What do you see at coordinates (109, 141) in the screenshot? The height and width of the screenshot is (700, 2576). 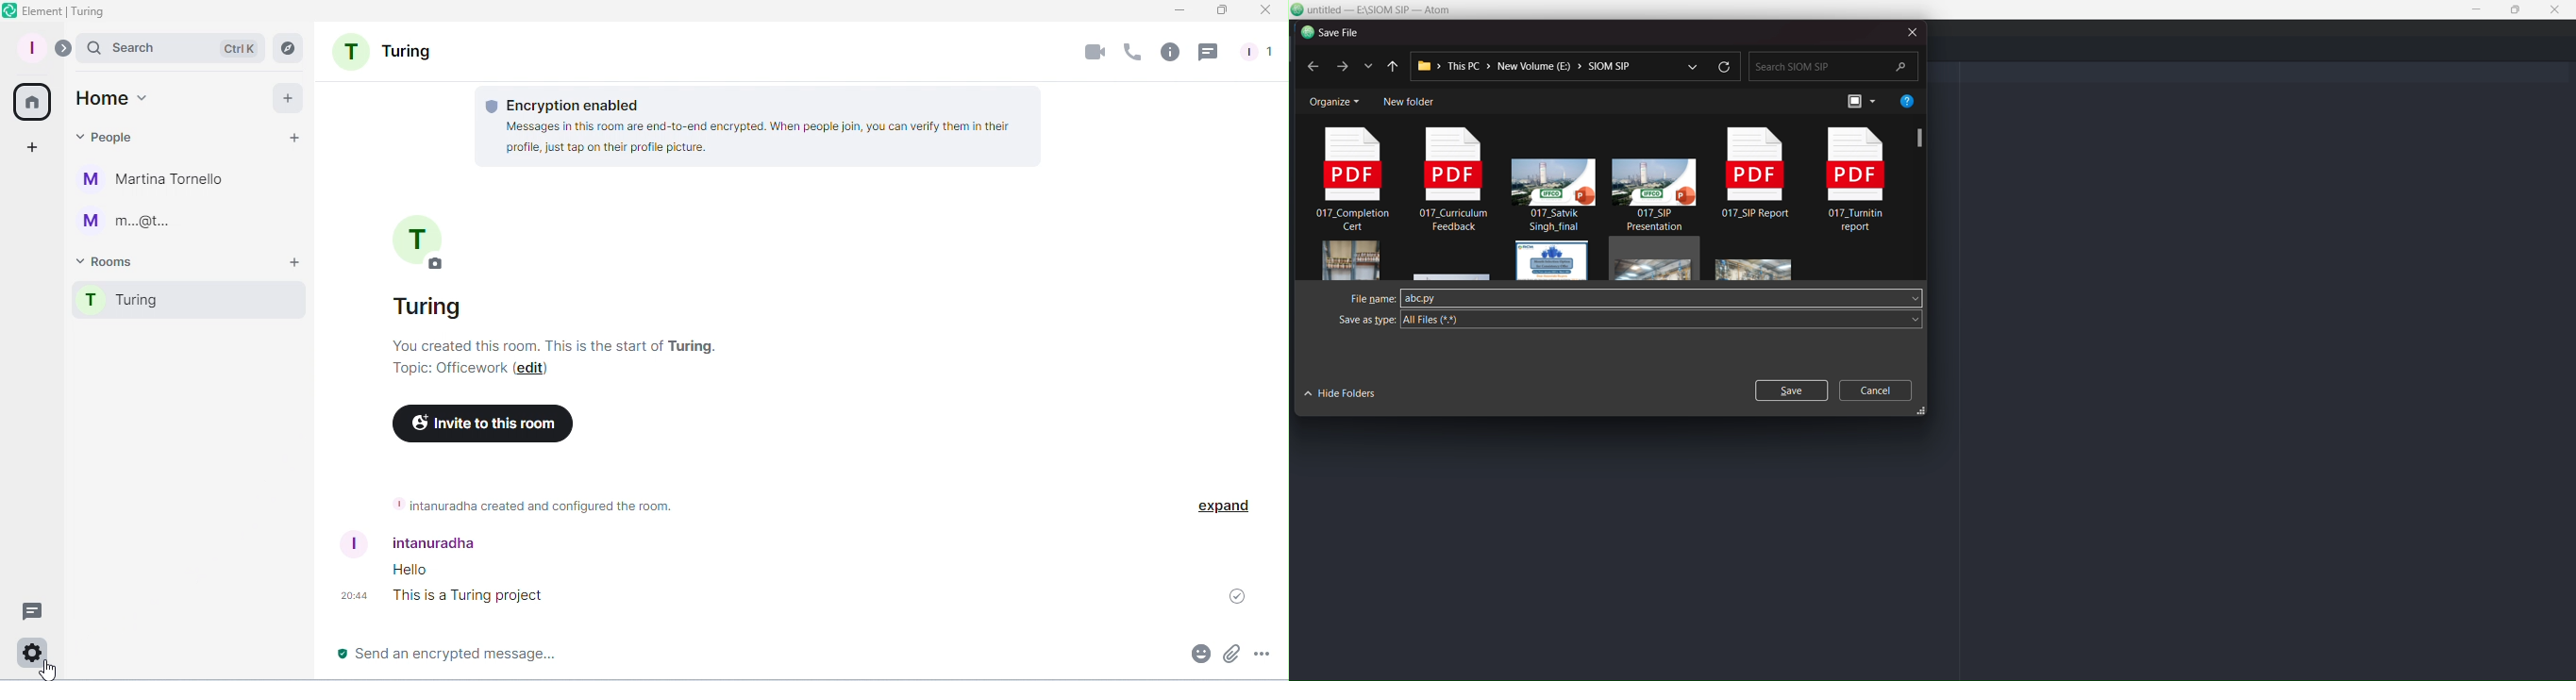 I see `People` at bounding box center [109, 141].